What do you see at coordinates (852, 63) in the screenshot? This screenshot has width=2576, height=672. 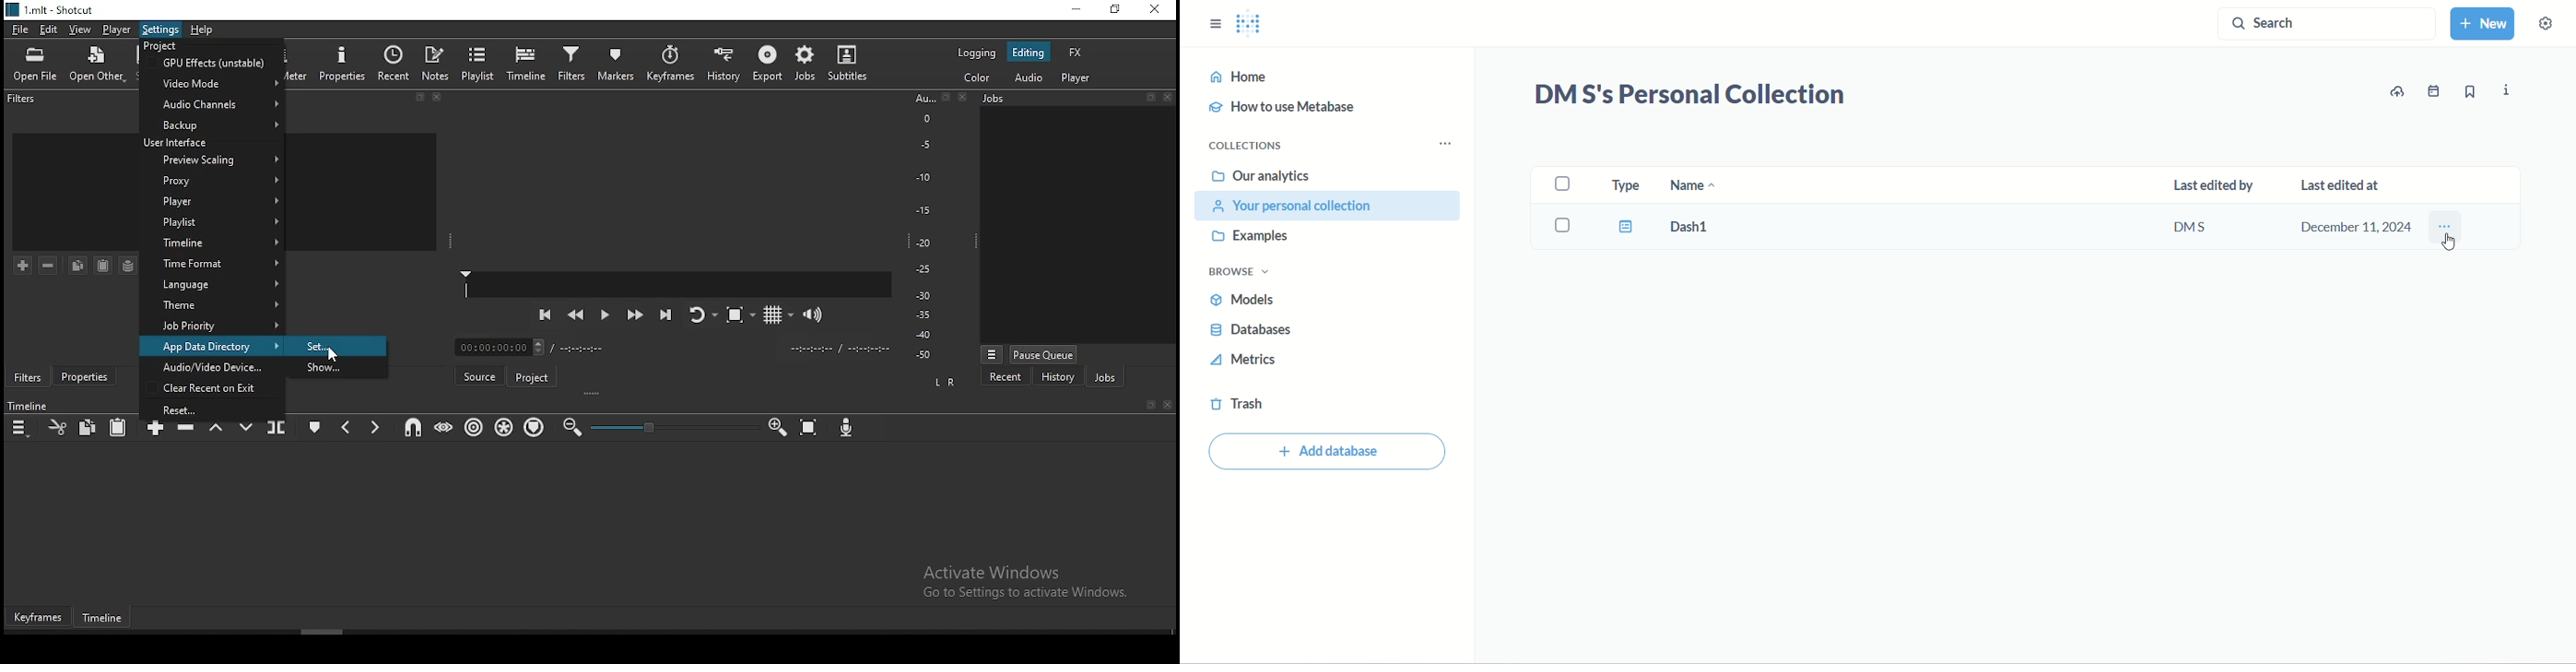 I see `subtitles` at bounding box center [852, 63].